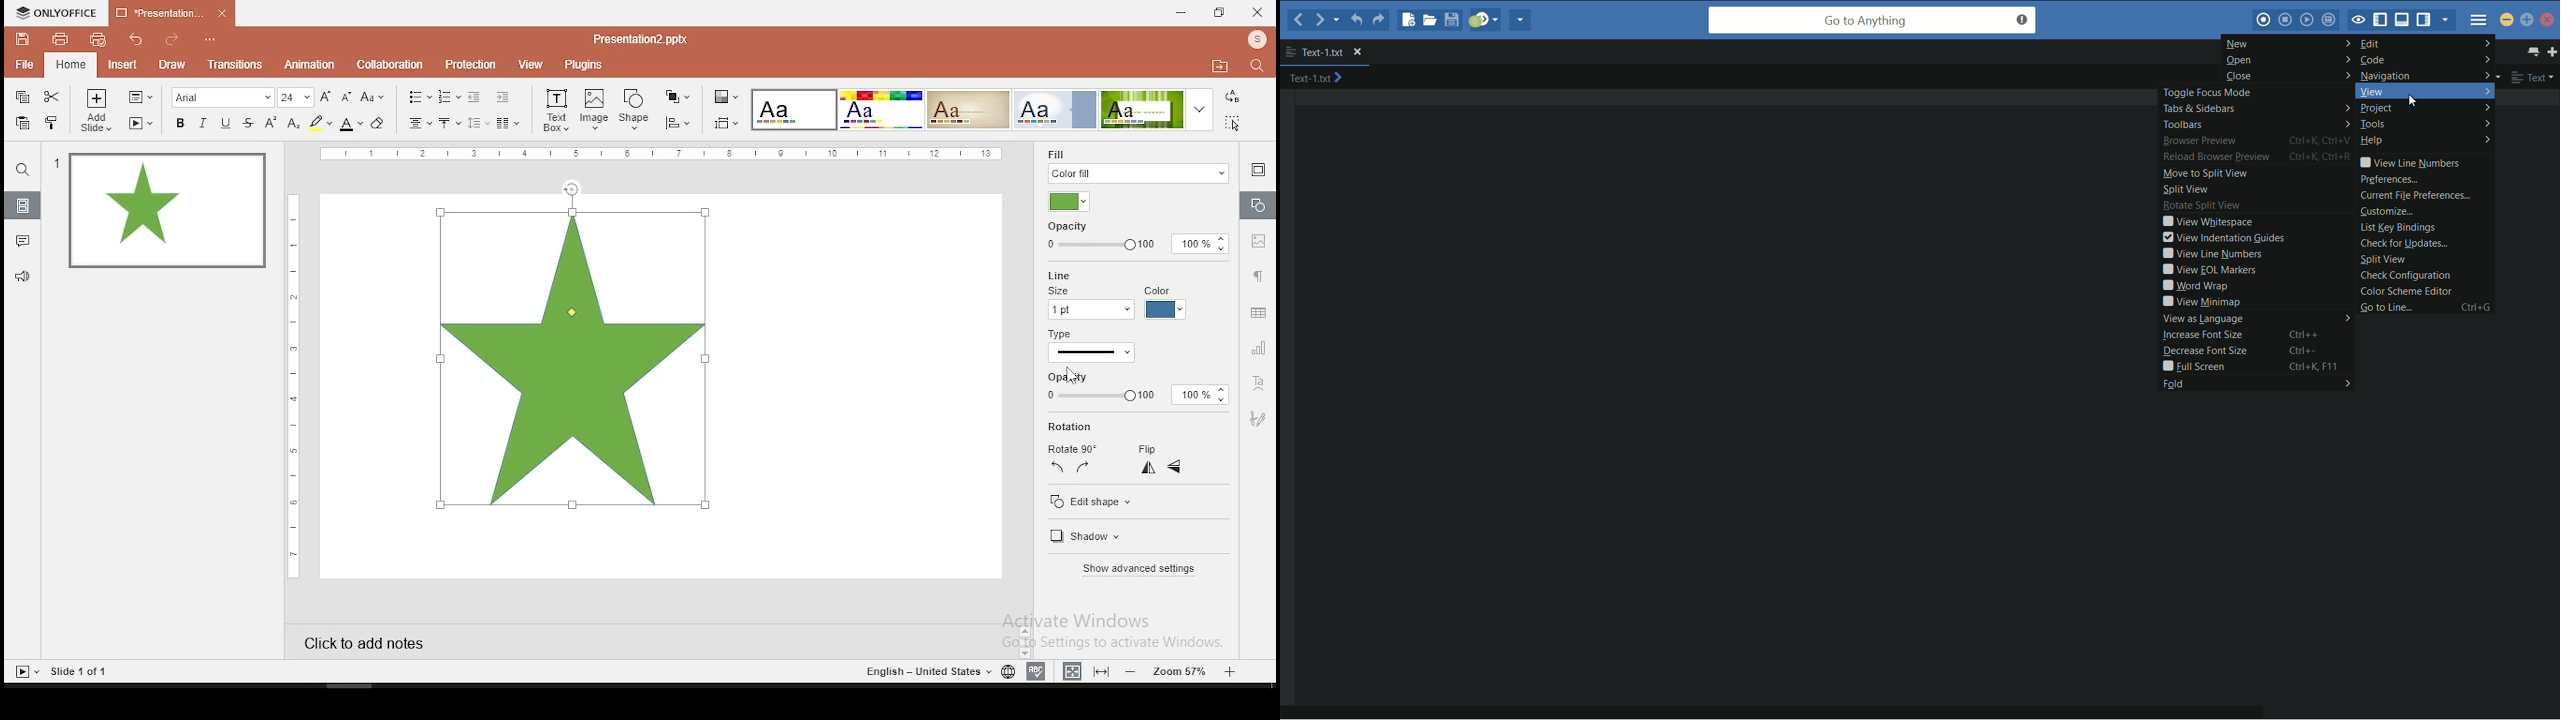 Image resolution: width=2576 pixels, height=728 pixels. Describe the element at coordinates (1255, 41) in the screenshot. I see `profile` at that location.